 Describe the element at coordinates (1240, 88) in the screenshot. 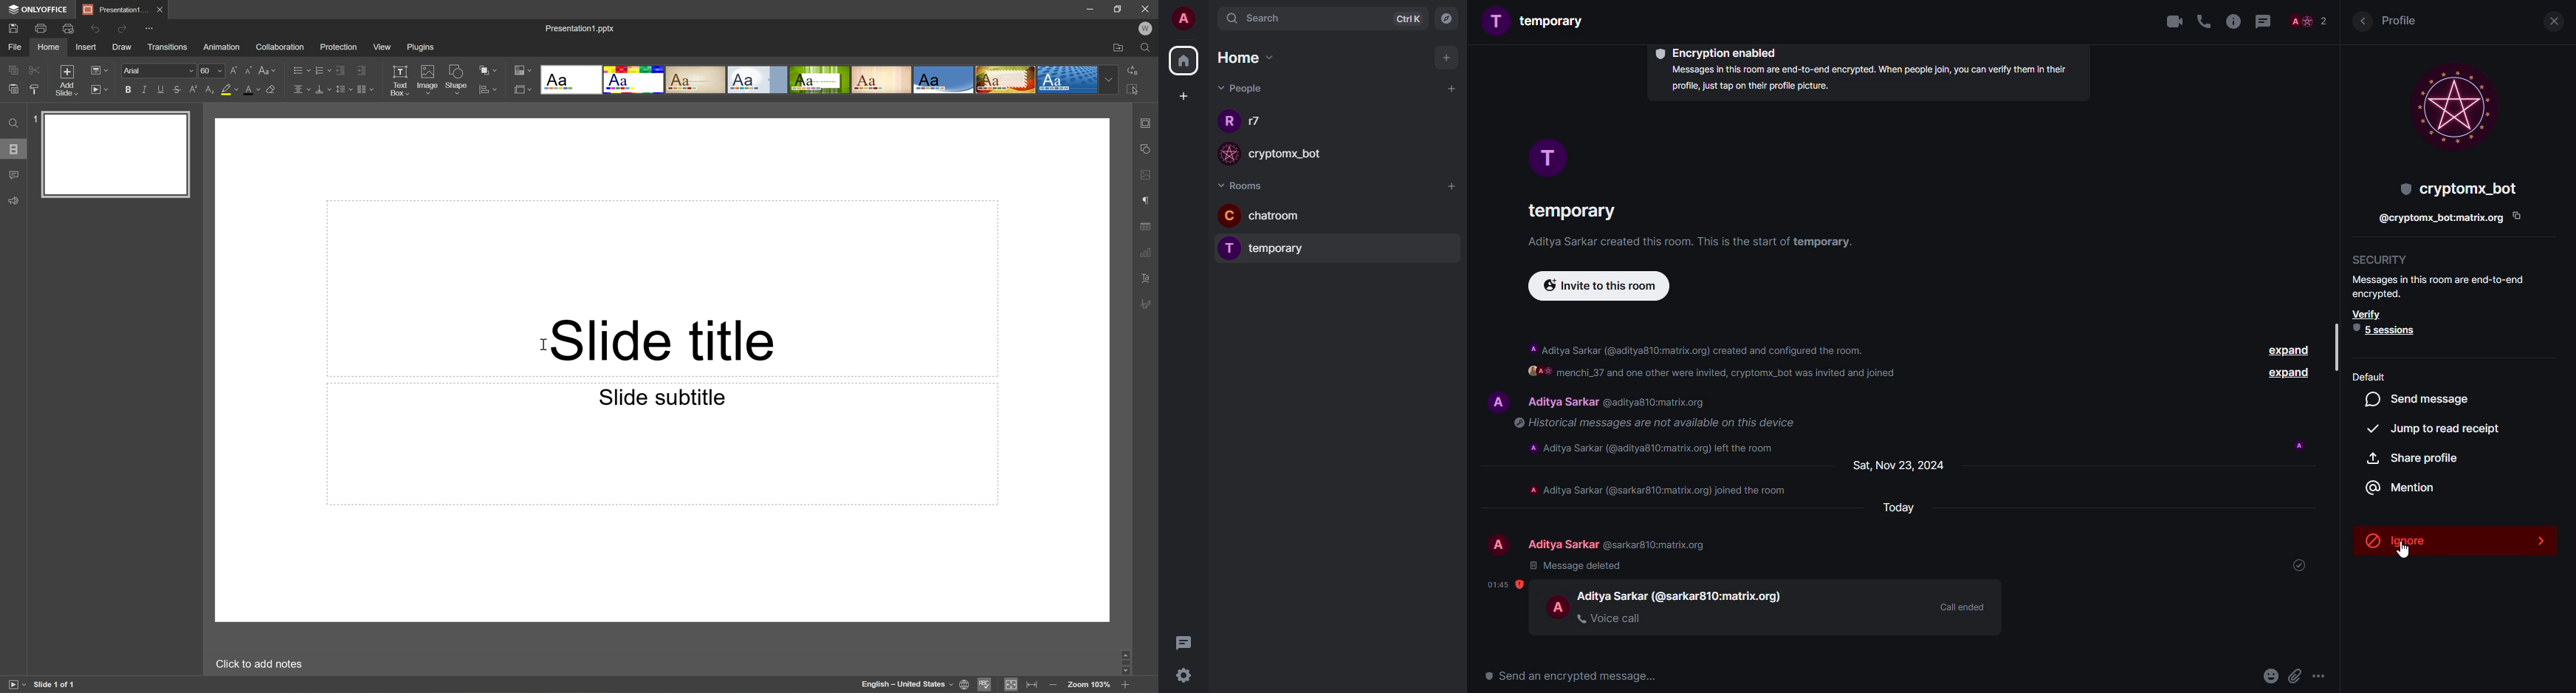

I see `people` at that location.